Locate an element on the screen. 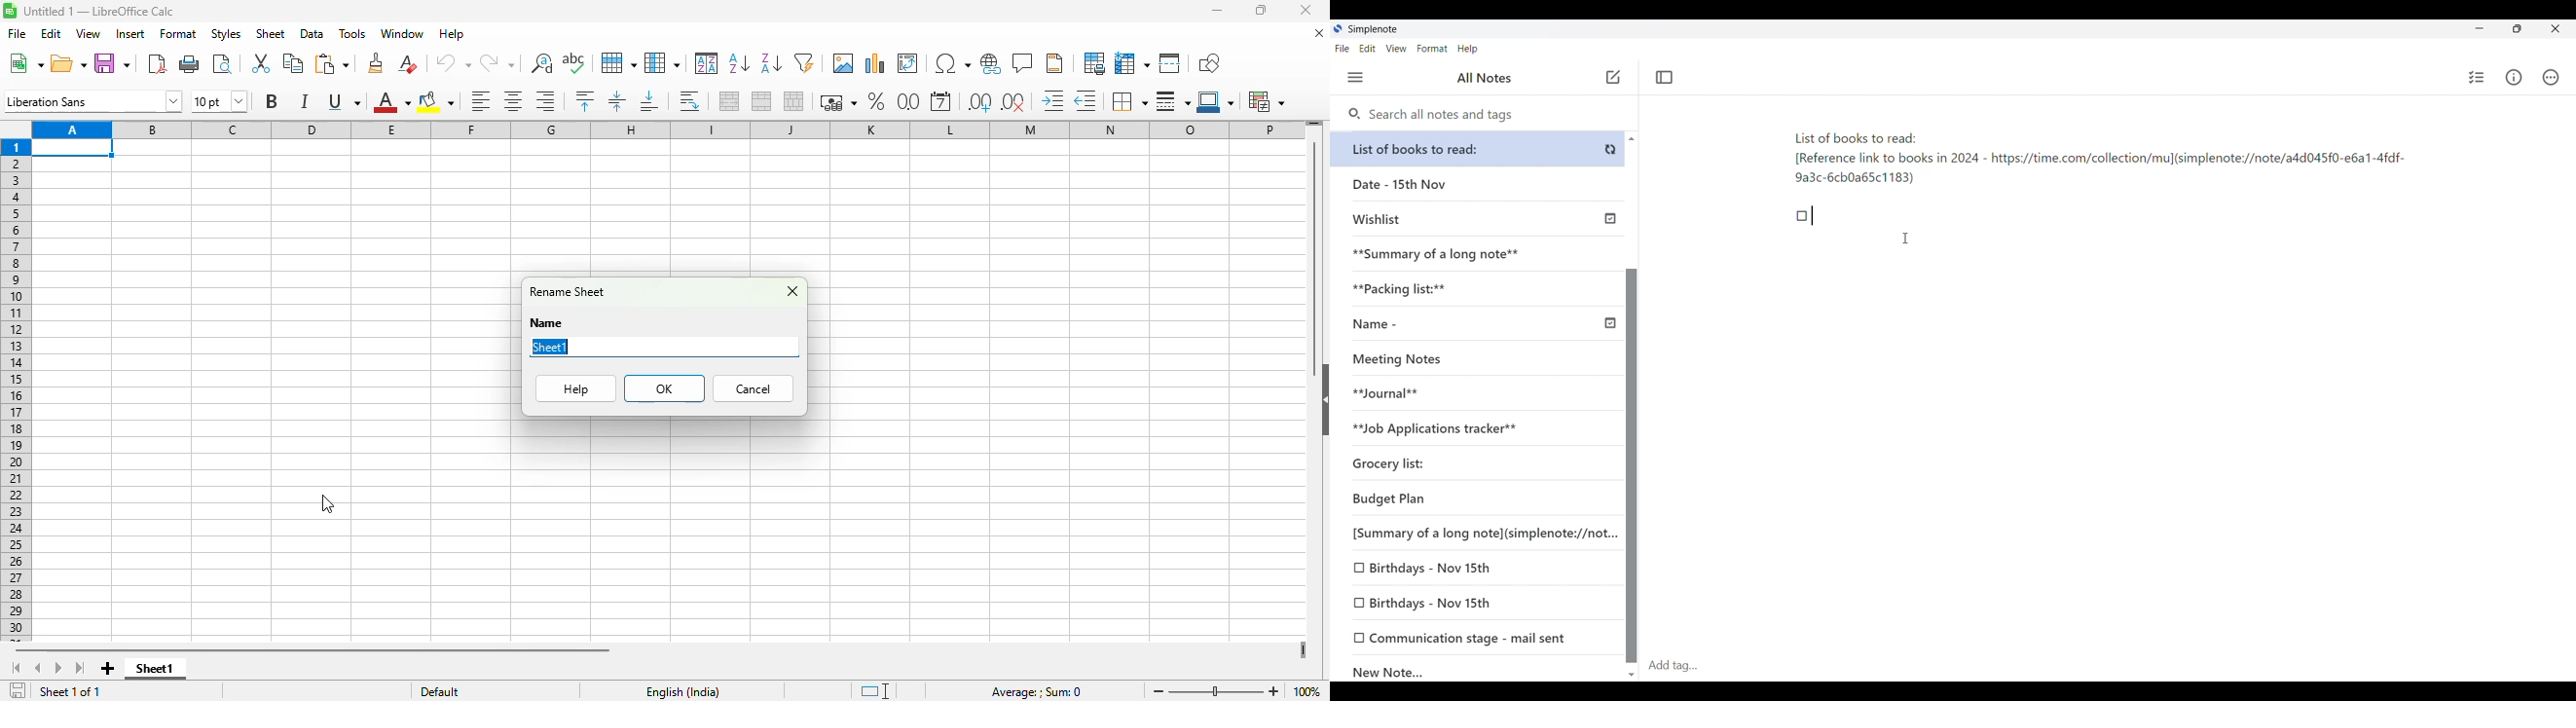 The height and width of the screenshot is (728, 2576). autoFilter is located at coordinates (804, 63).